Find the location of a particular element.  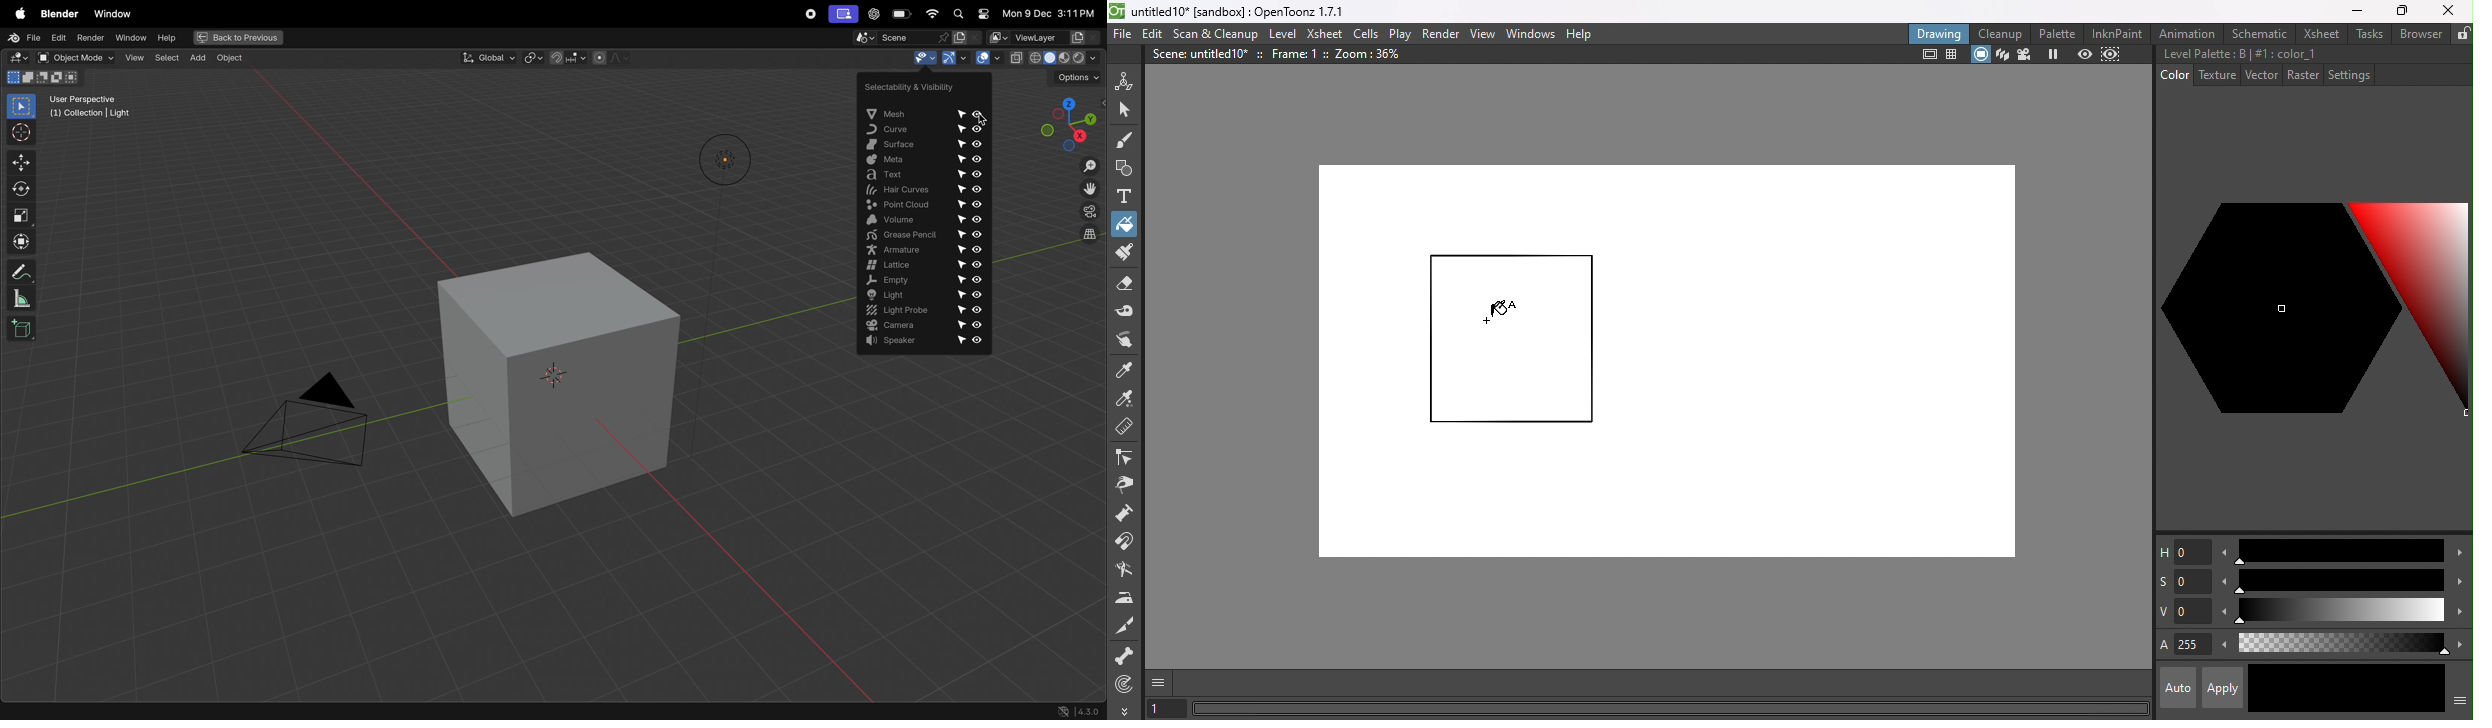

Preview is located at coordinates (2085, 54).